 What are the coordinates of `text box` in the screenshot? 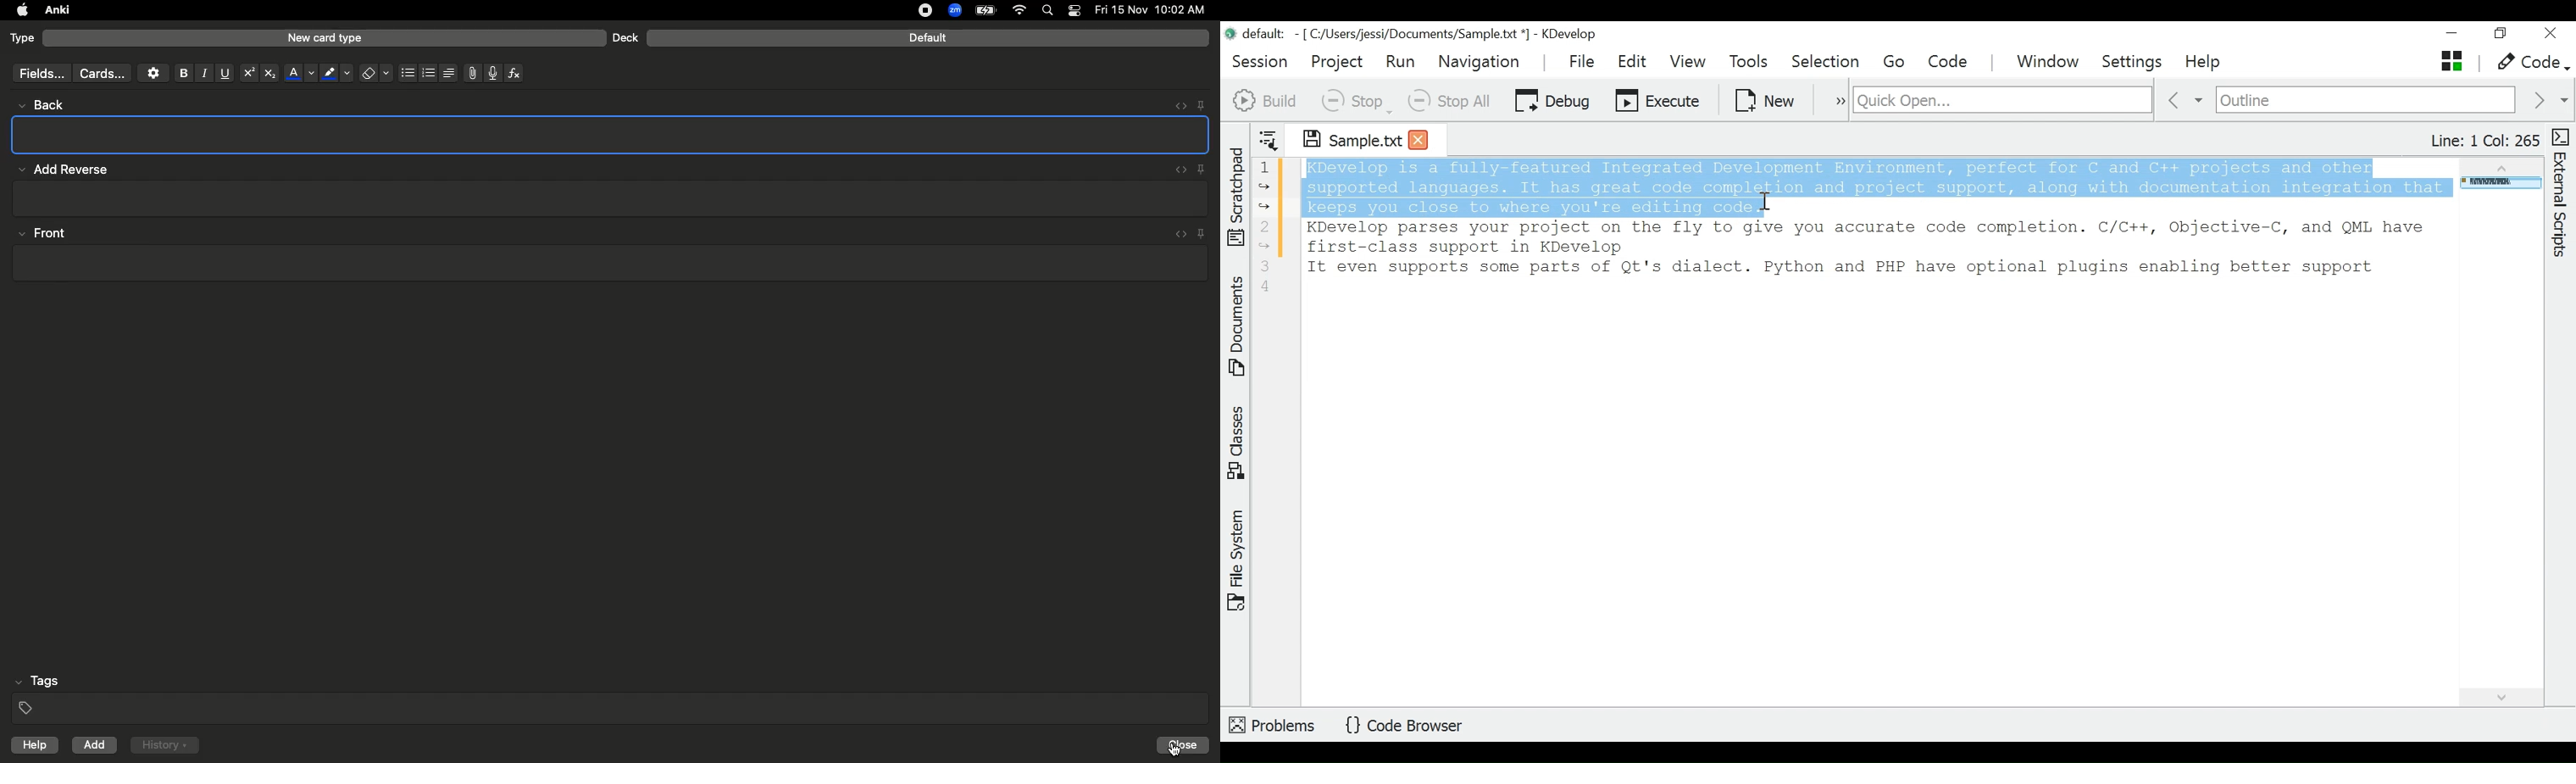 It's located at (607, 263).